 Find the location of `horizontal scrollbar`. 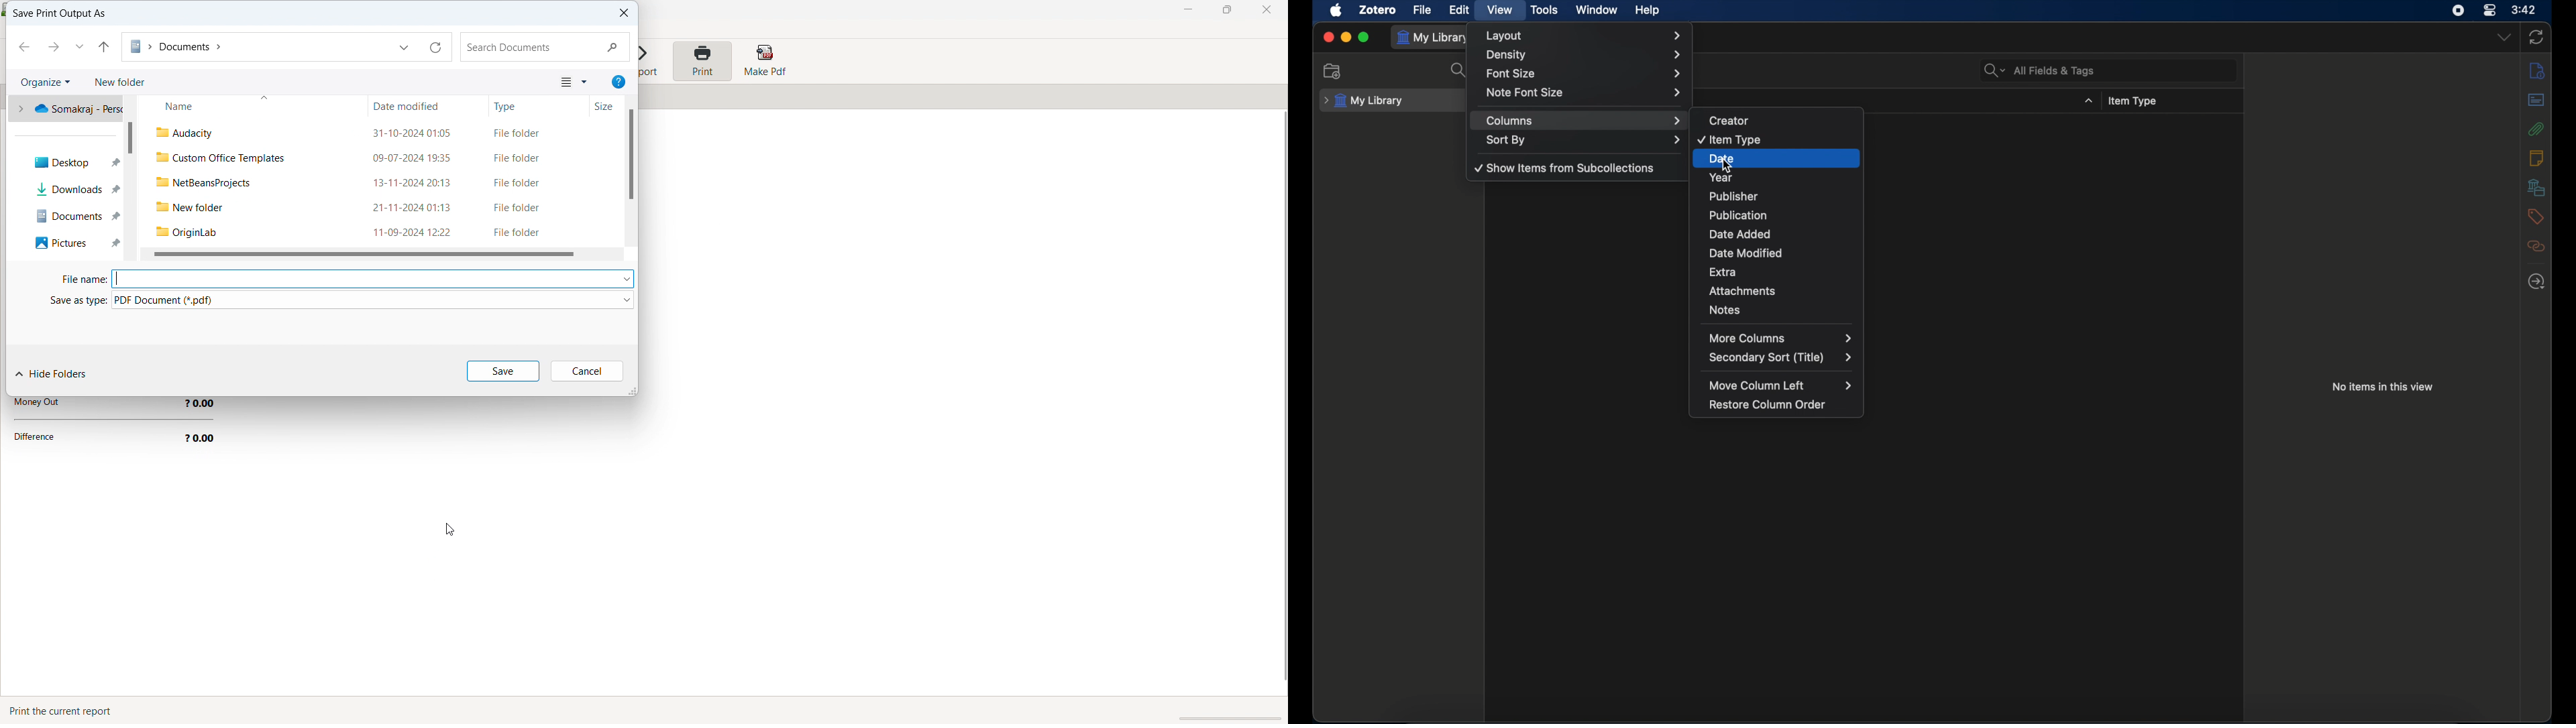

horizontal scrollbar is located at coordinates (362, 254).